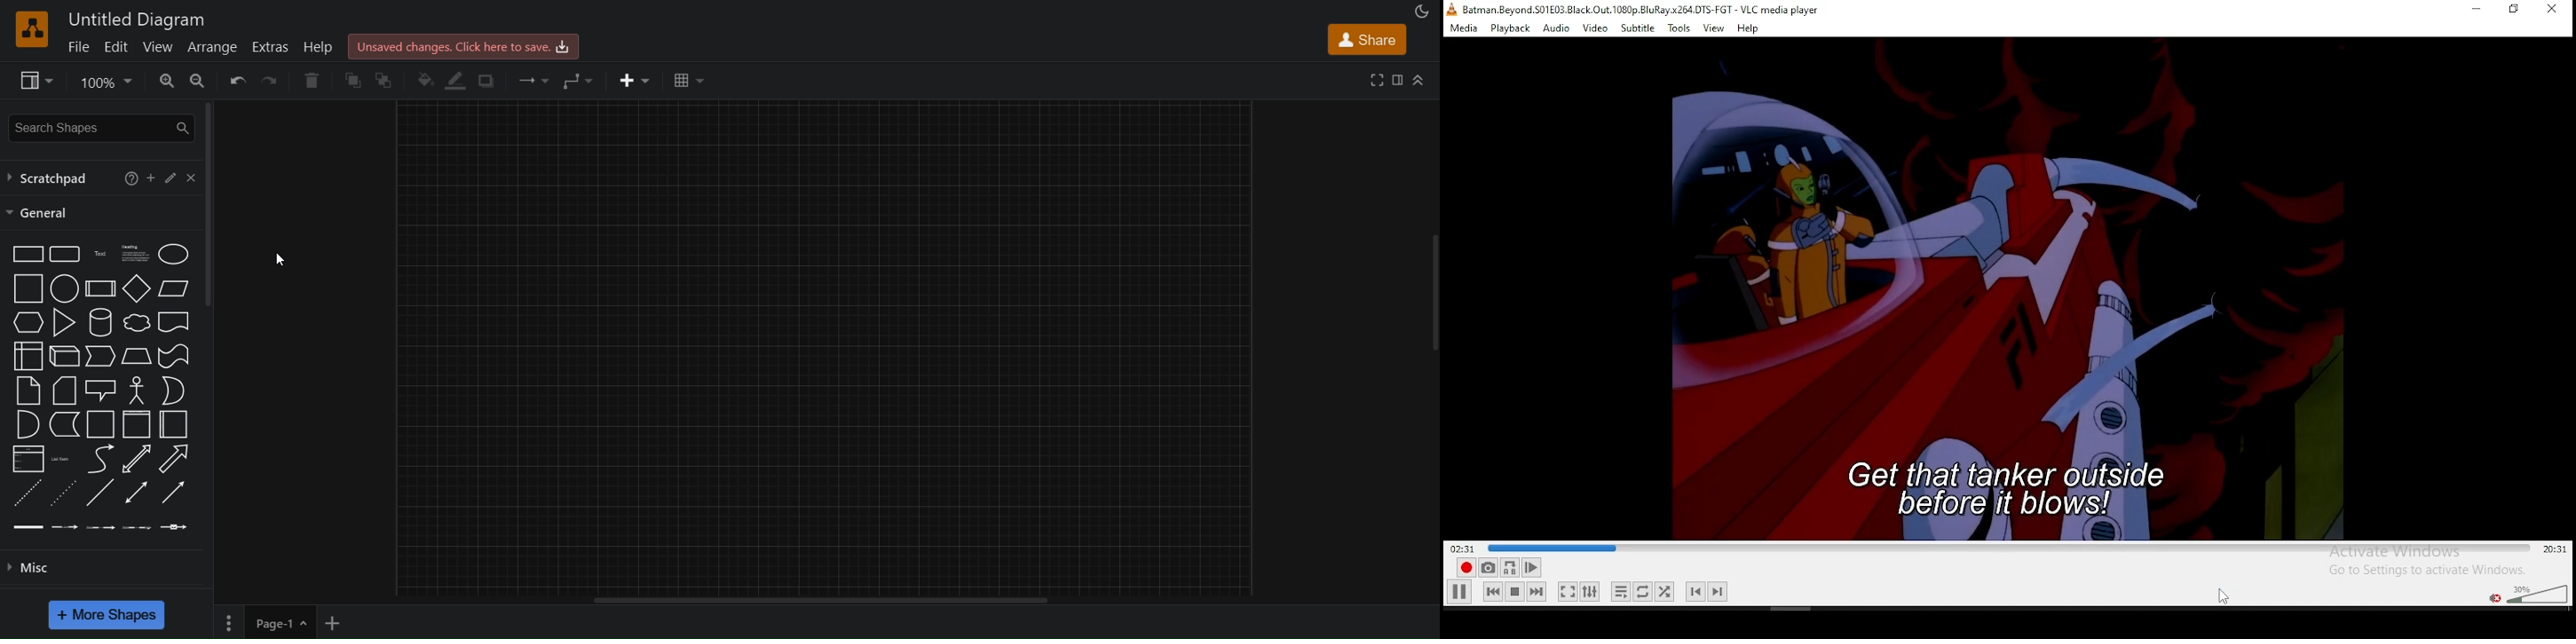 The image size is (2576, 644). What do you see at coordinates (269, 47) in the screenshot?
I see `extras` at bounding box center [269, 47].